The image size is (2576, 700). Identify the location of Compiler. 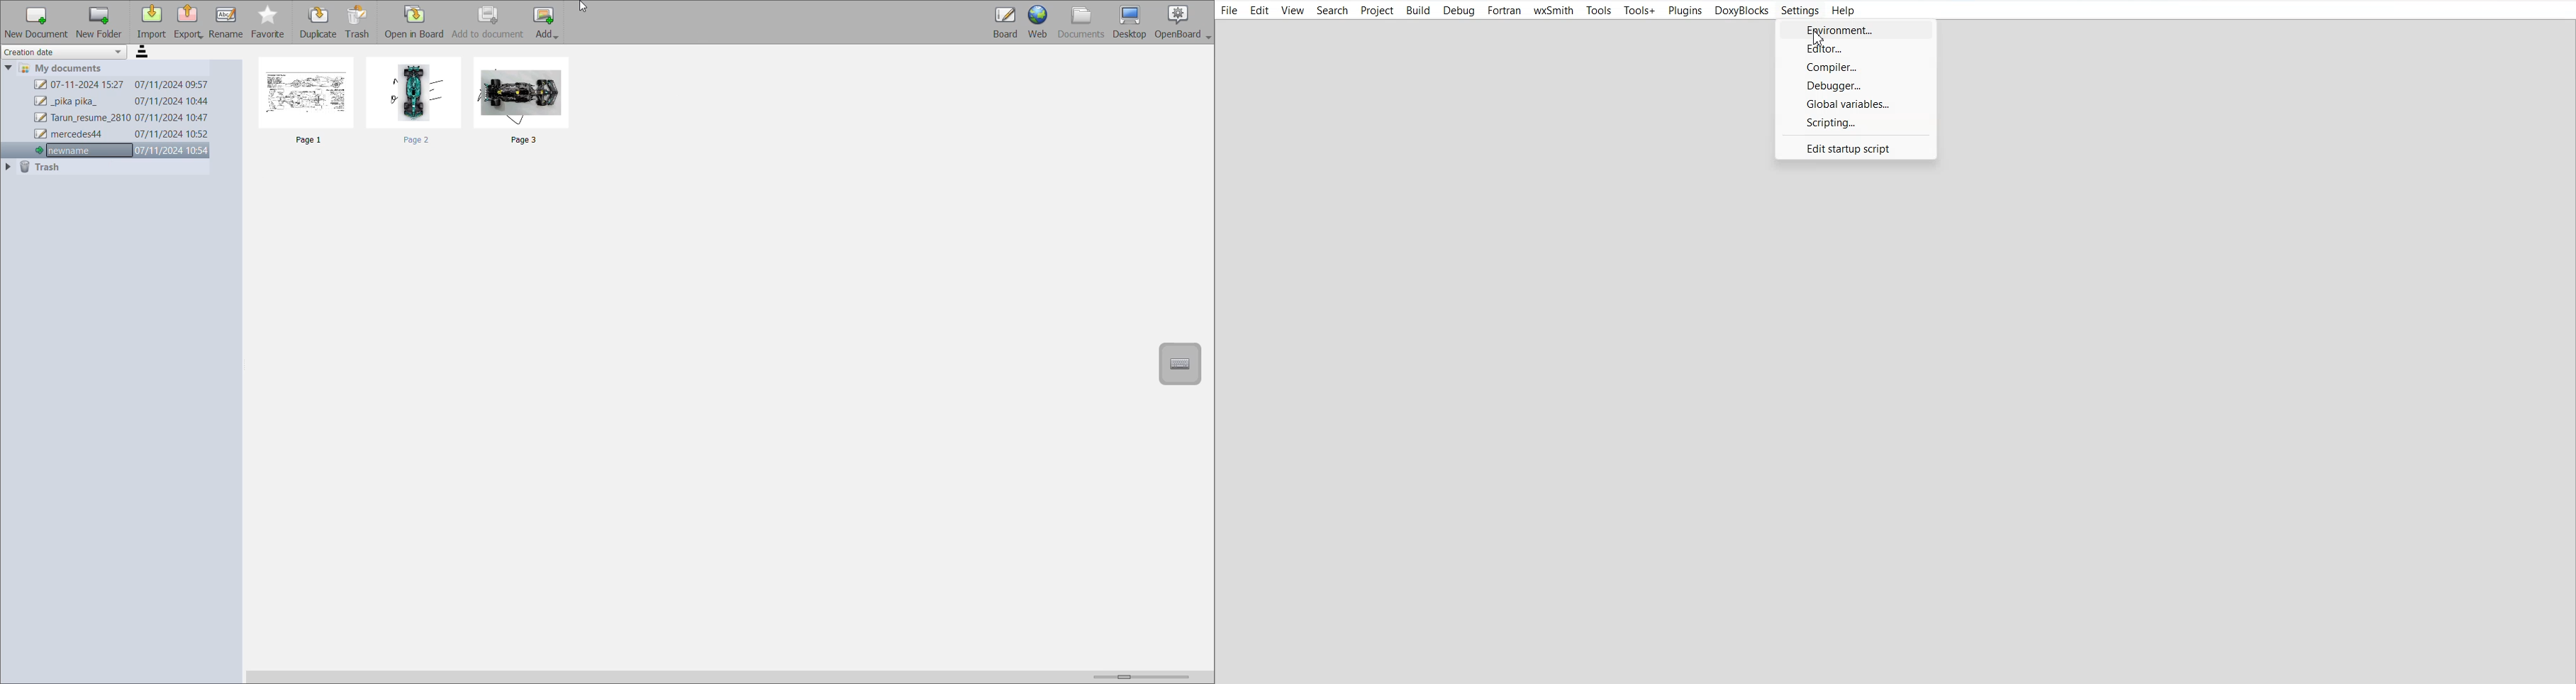
(1857, 66).